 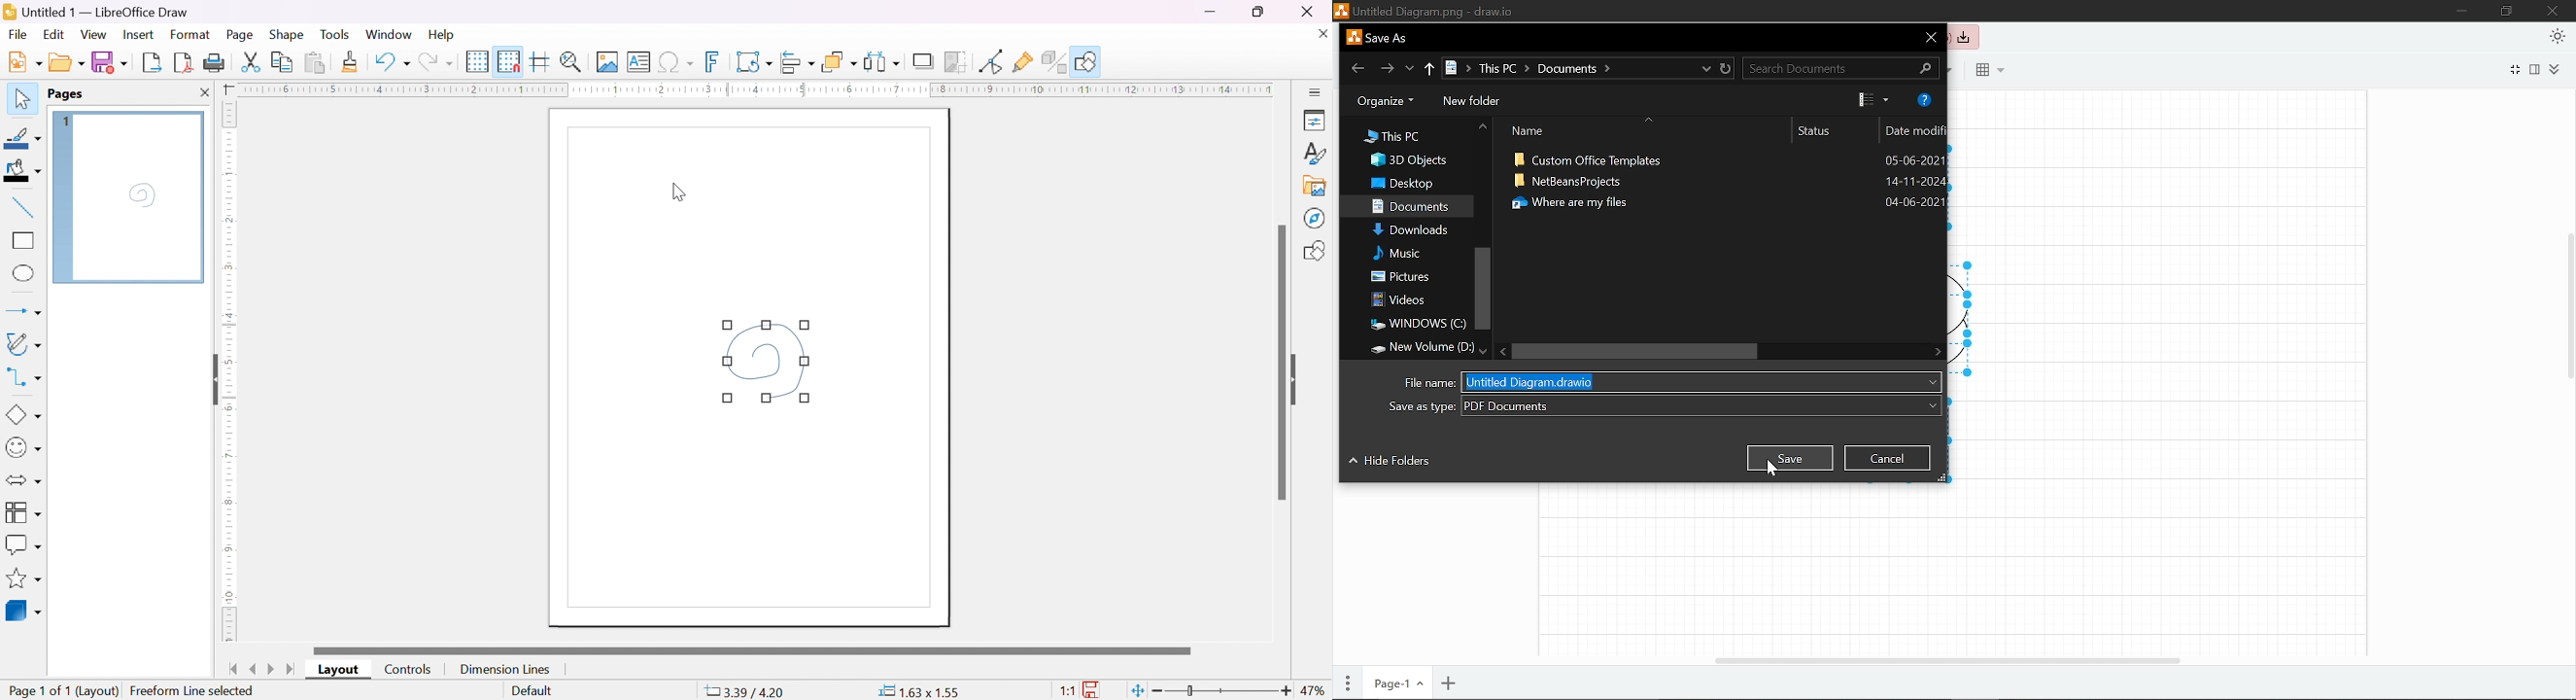 I want to click on Restore down, so click(x=2505, y=12).